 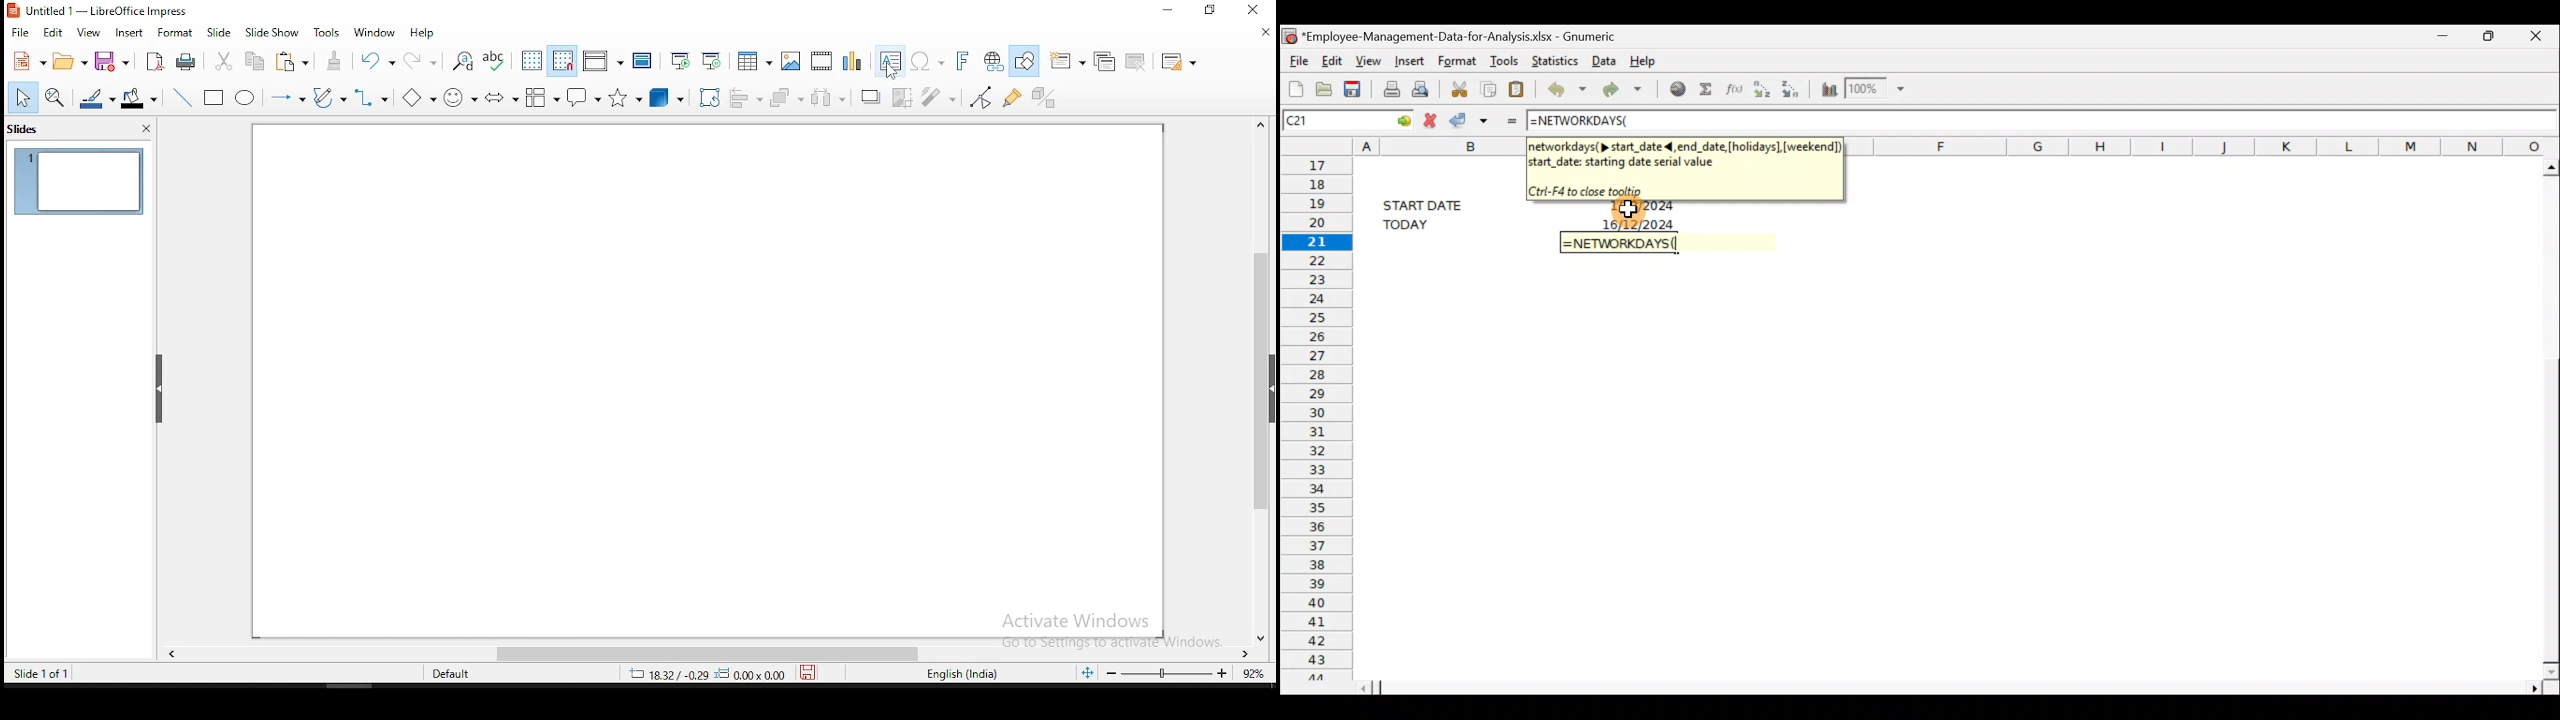 I want to click on fill color, so click(x=141, y=97).